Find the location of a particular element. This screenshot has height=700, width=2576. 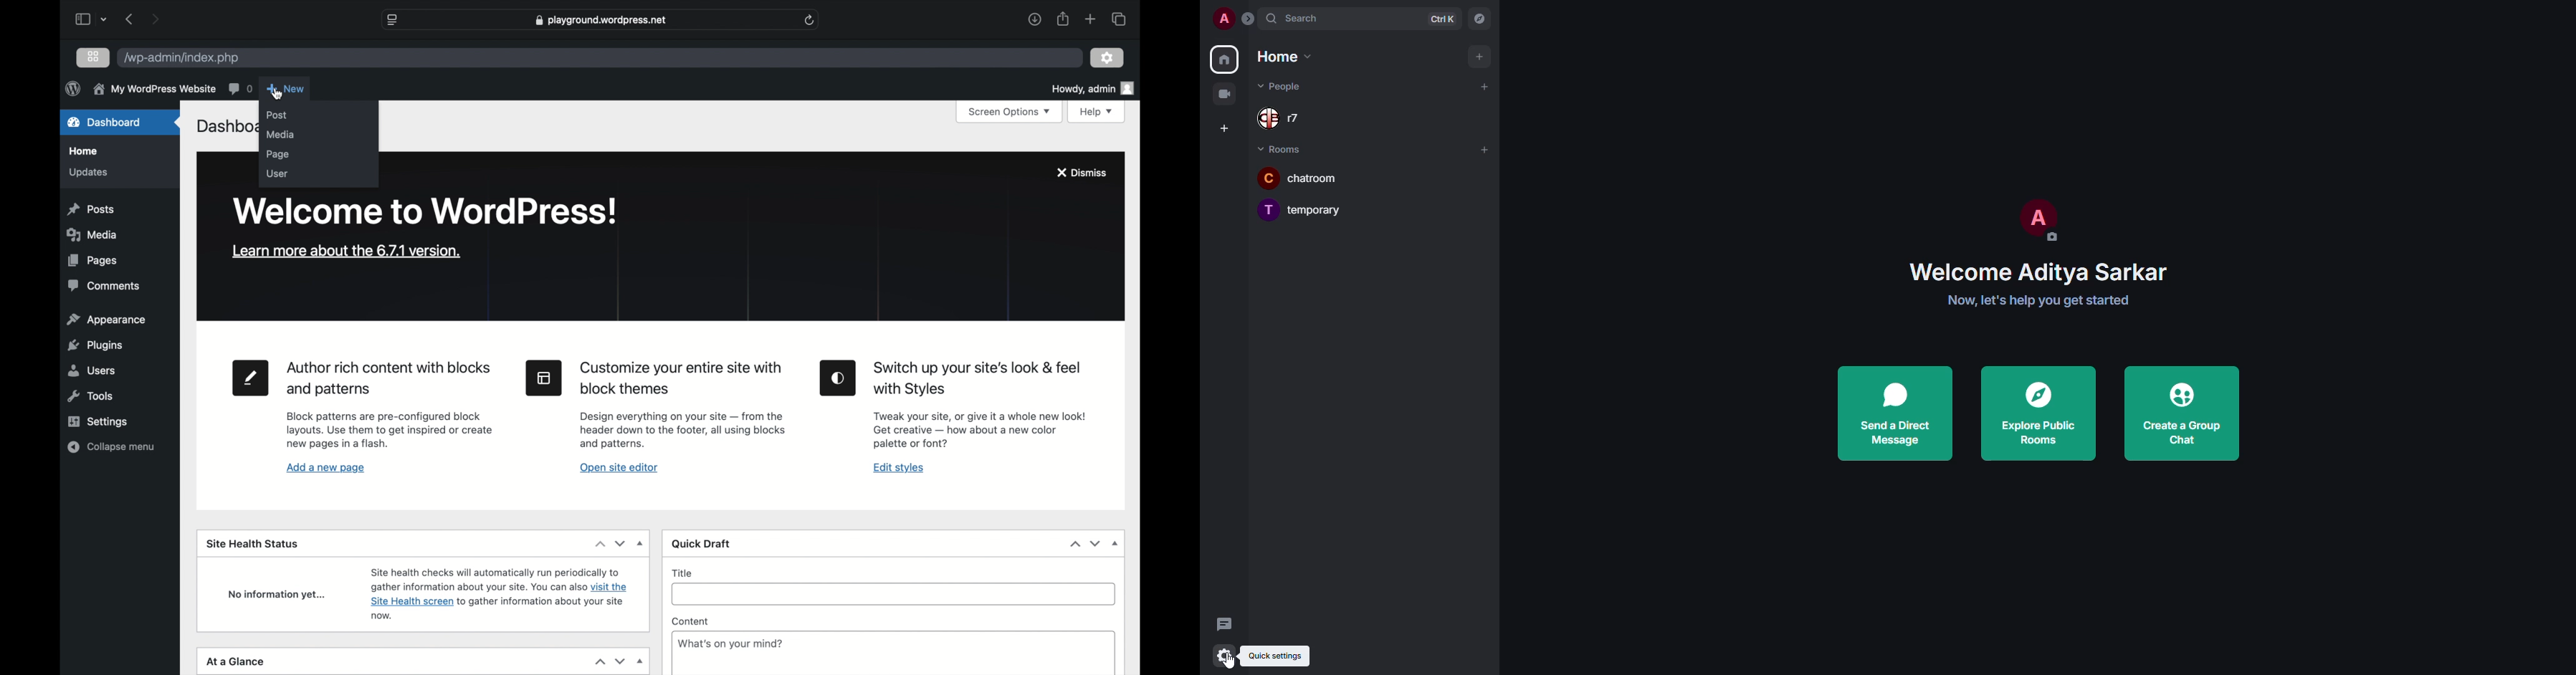

posts is located at coordinates (91, 210).